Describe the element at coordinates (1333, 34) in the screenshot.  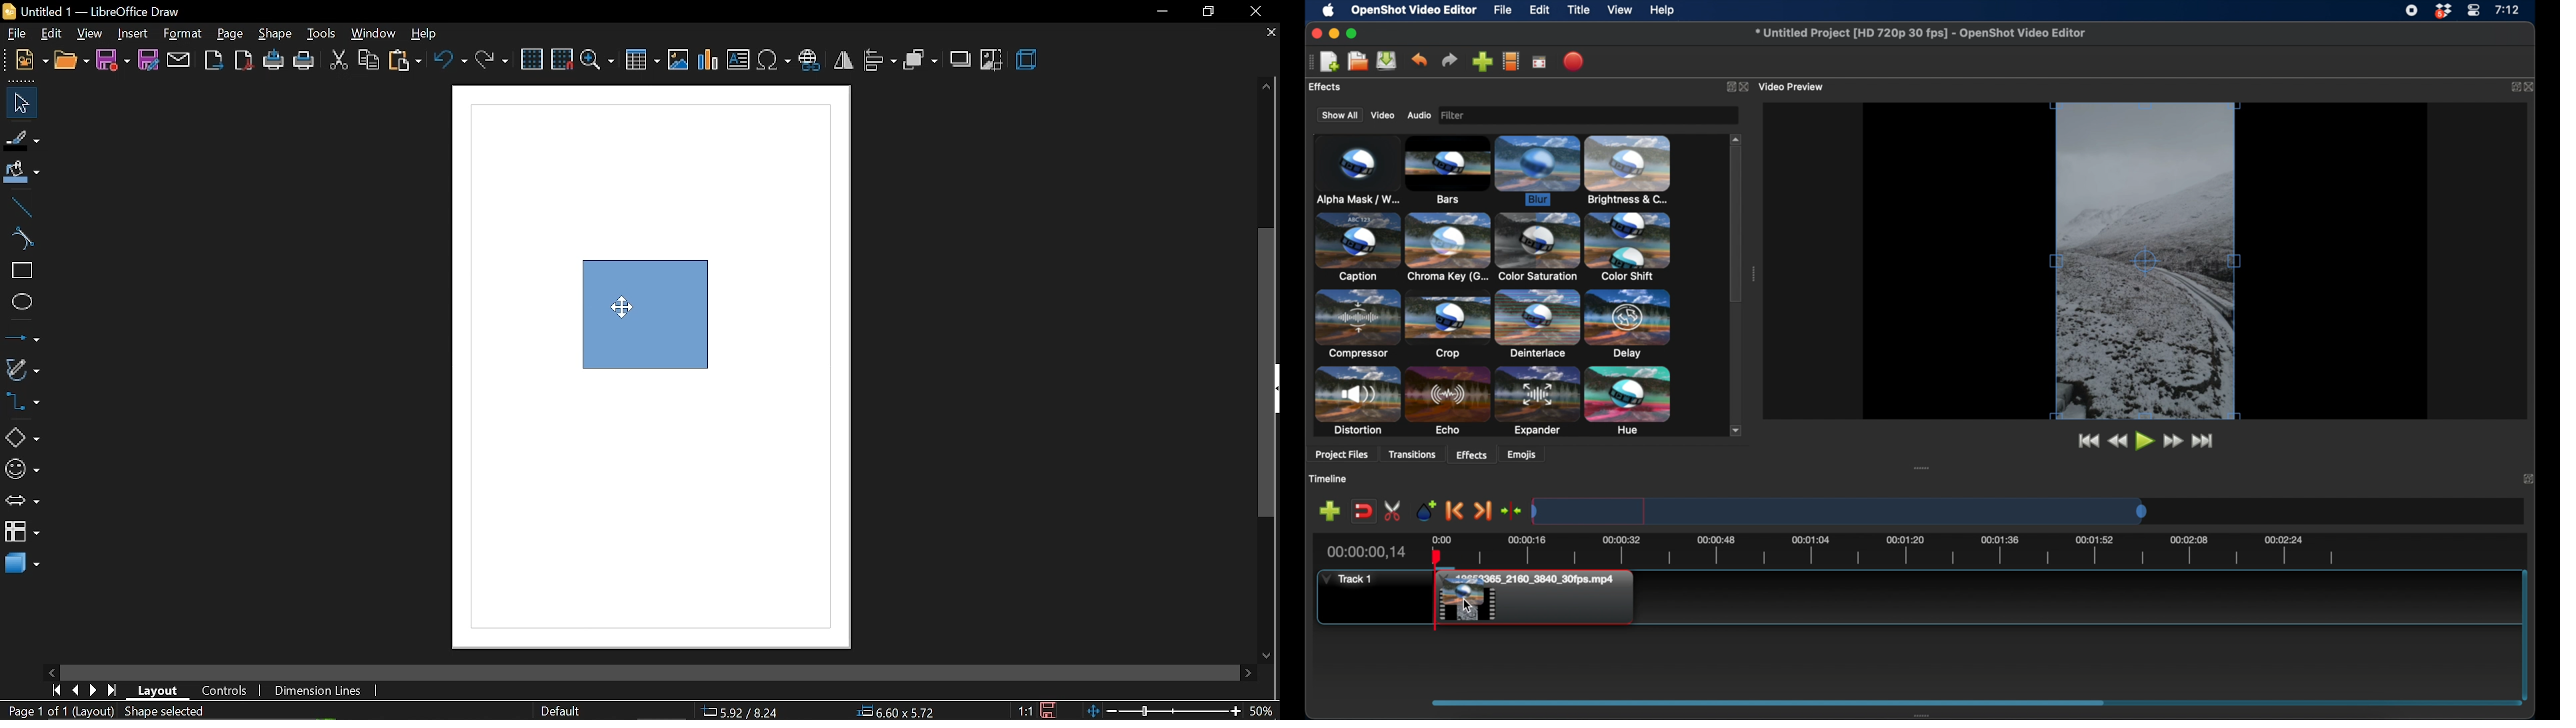
I see `minimize` at that location.